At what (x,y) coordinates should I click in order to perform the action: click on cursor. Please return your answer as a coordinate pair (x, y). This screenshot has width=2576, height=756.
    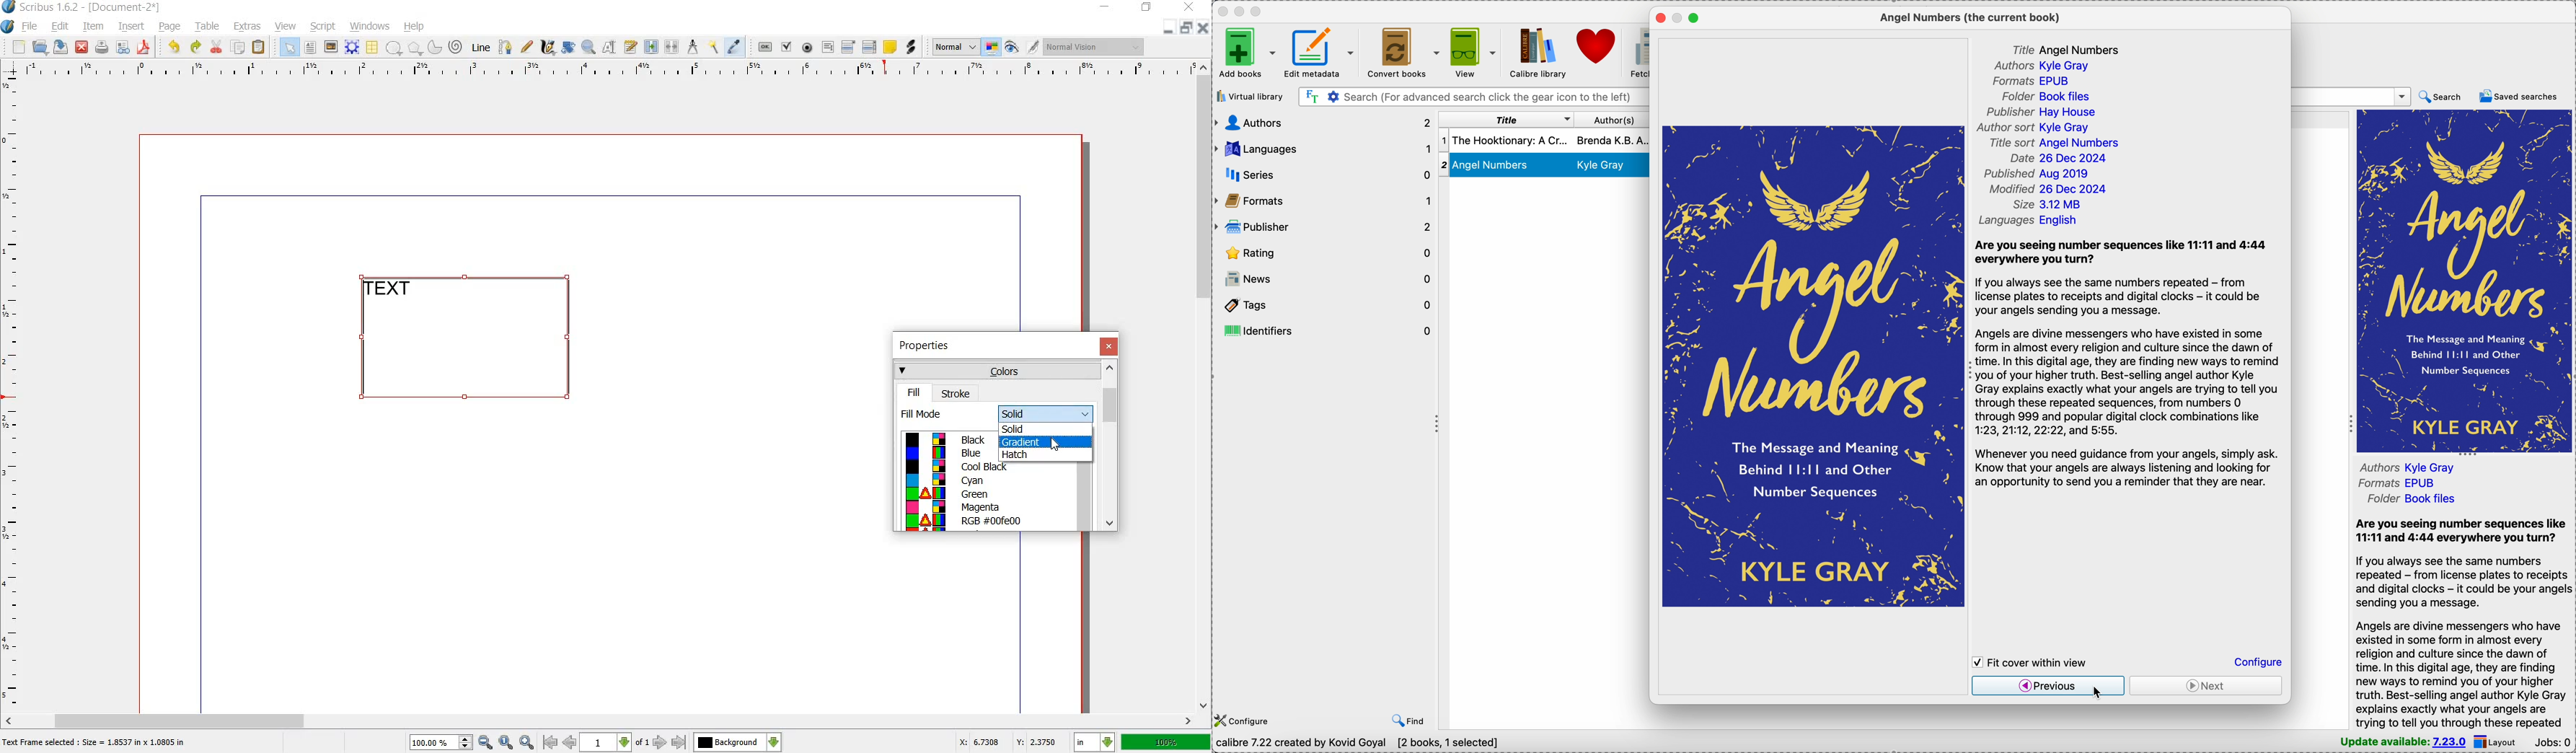
    Looking at the image, I should click on (1057, 445).